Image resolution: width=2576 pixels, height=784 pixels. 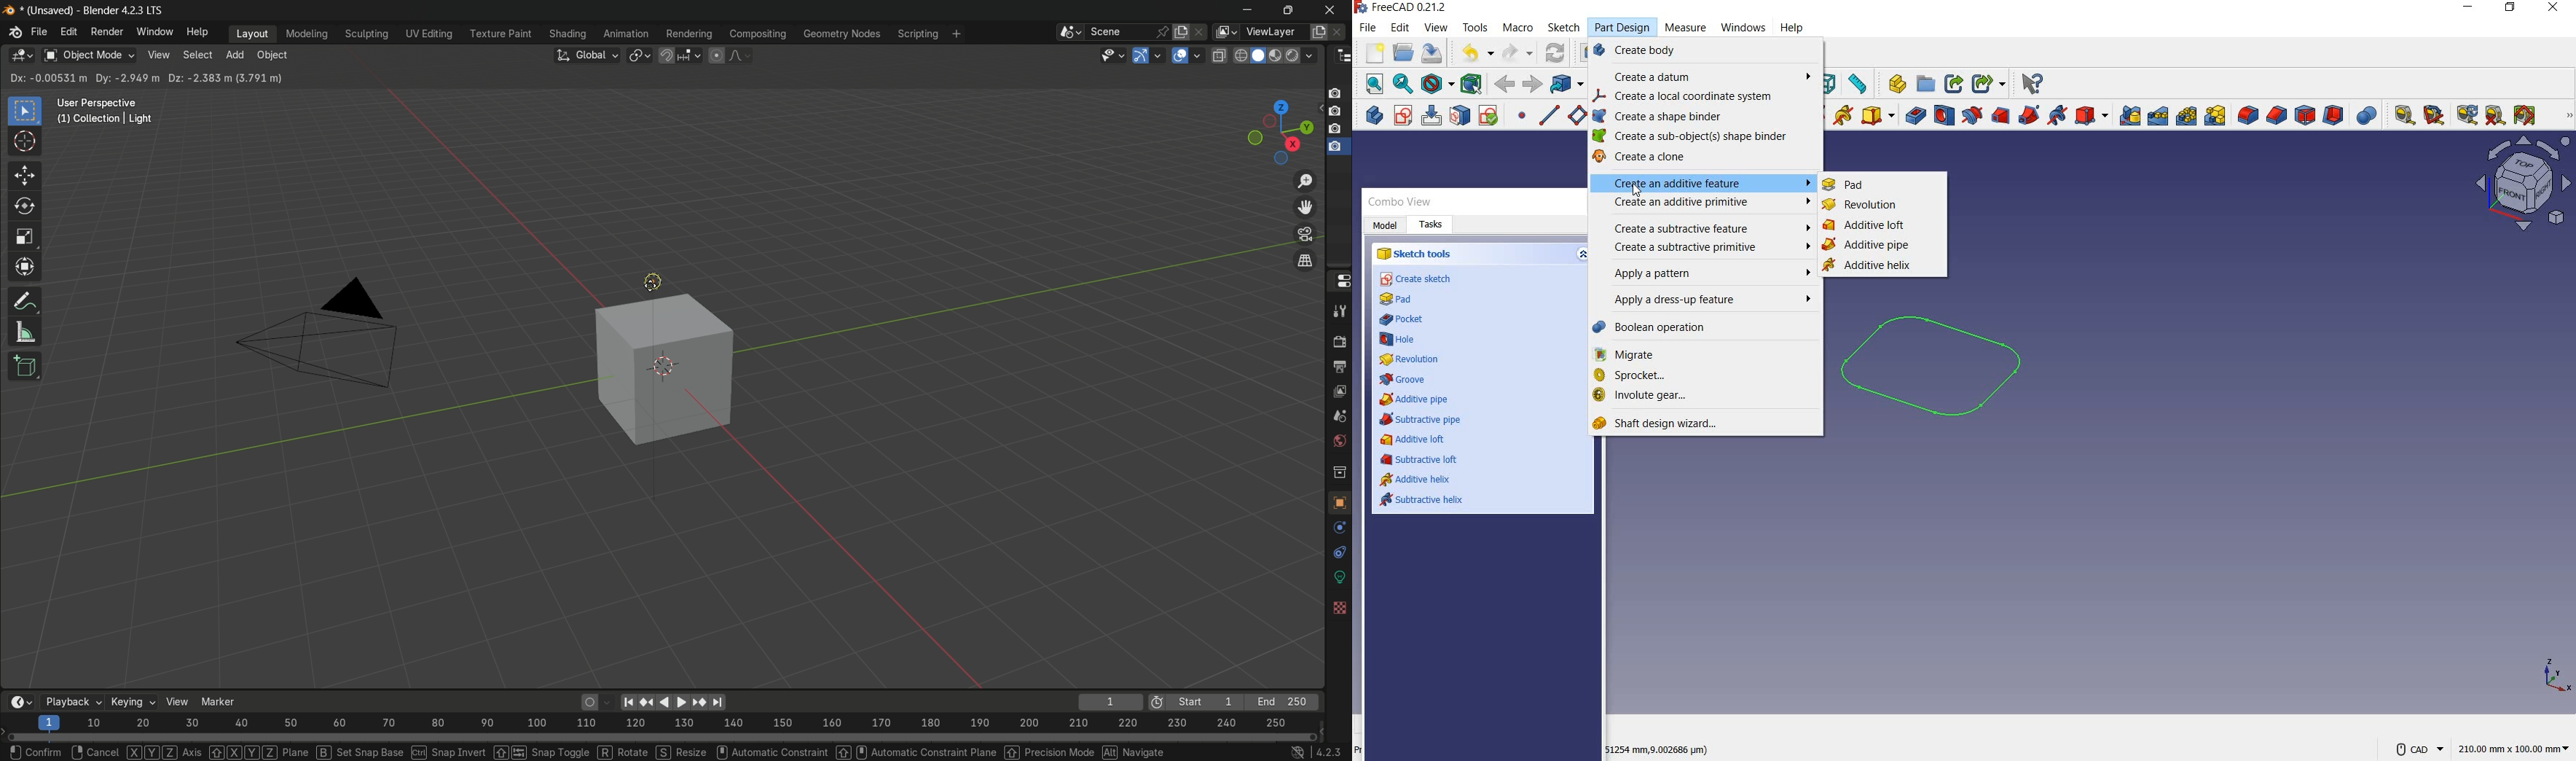 I want to click on Resize, so click(x=680, y=752).